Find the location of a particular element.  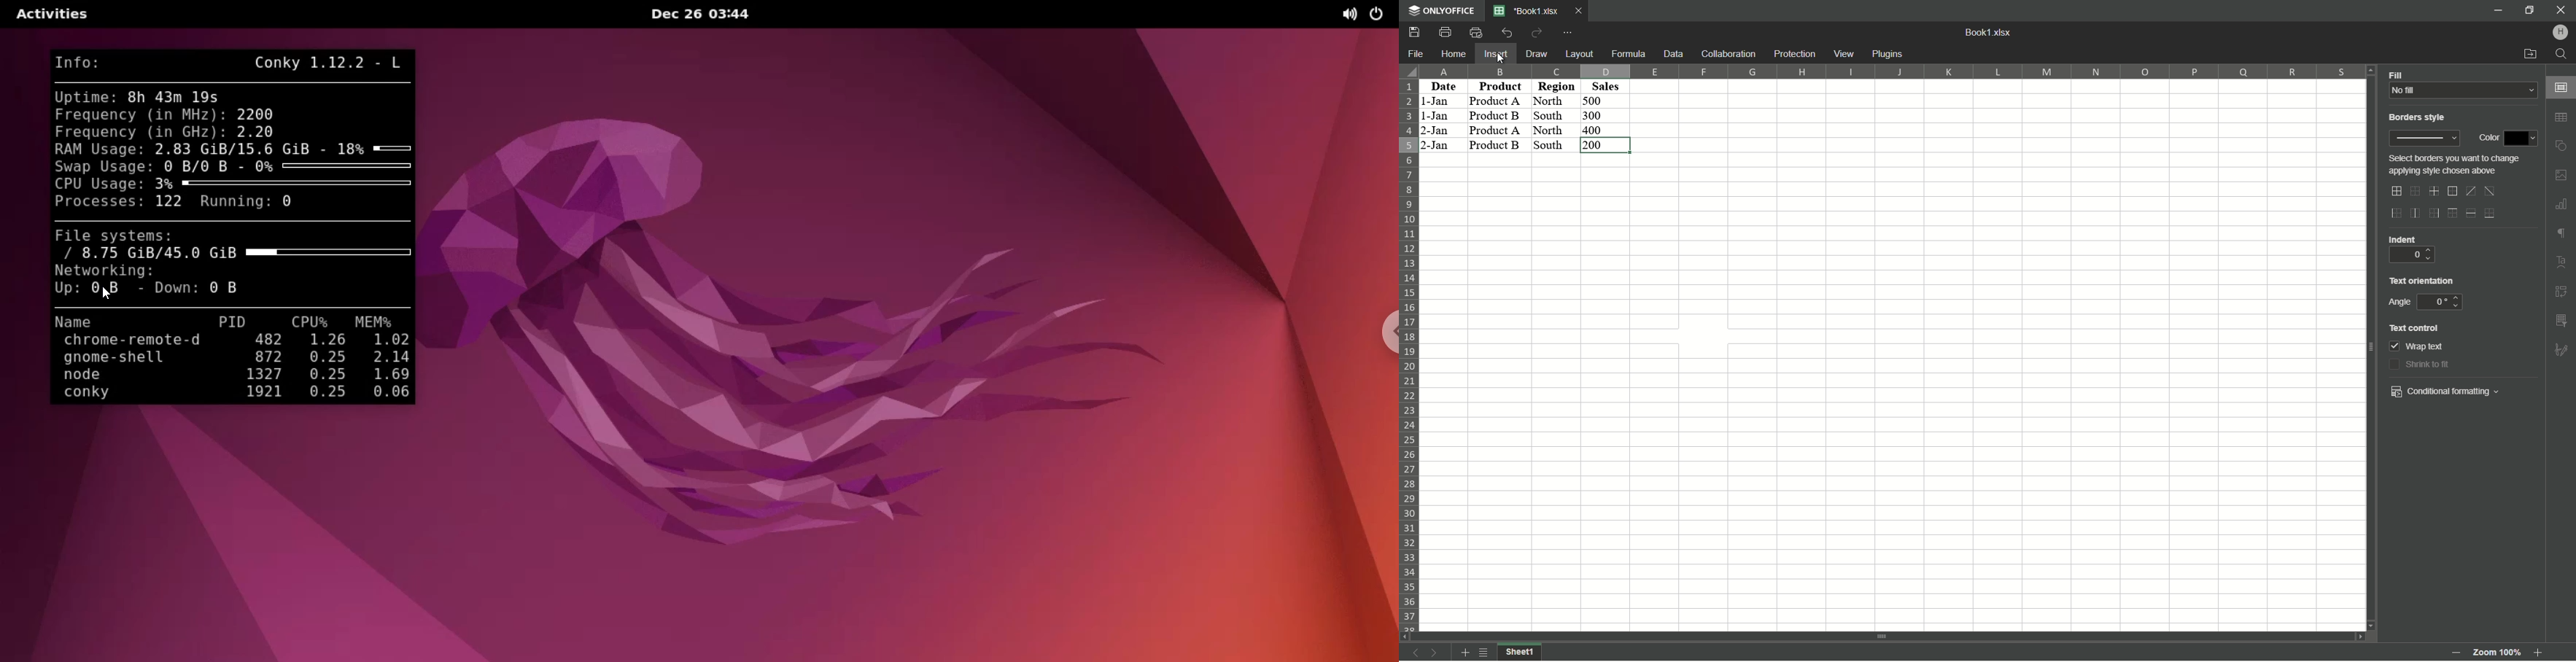

outer border only is located at coordinates (2453, 192).